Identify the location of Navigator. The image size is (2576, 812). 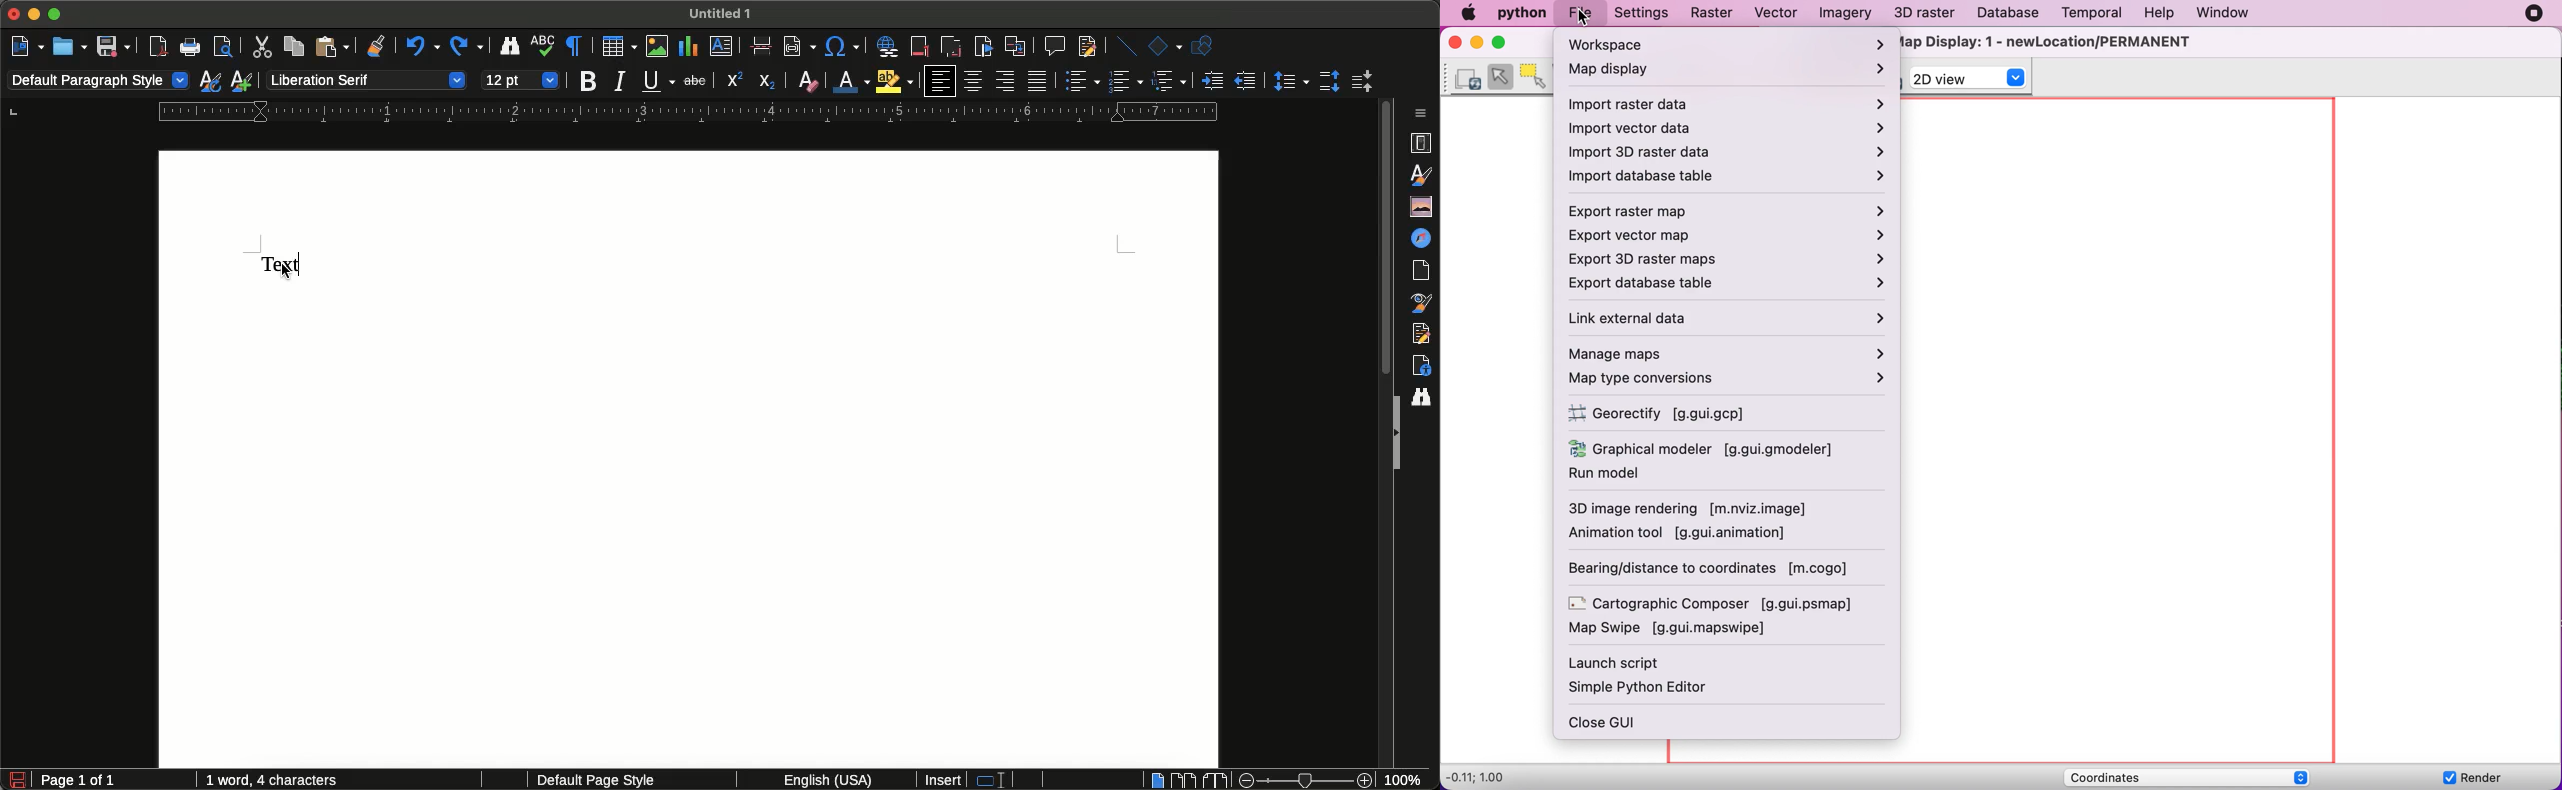
(1425, 238).